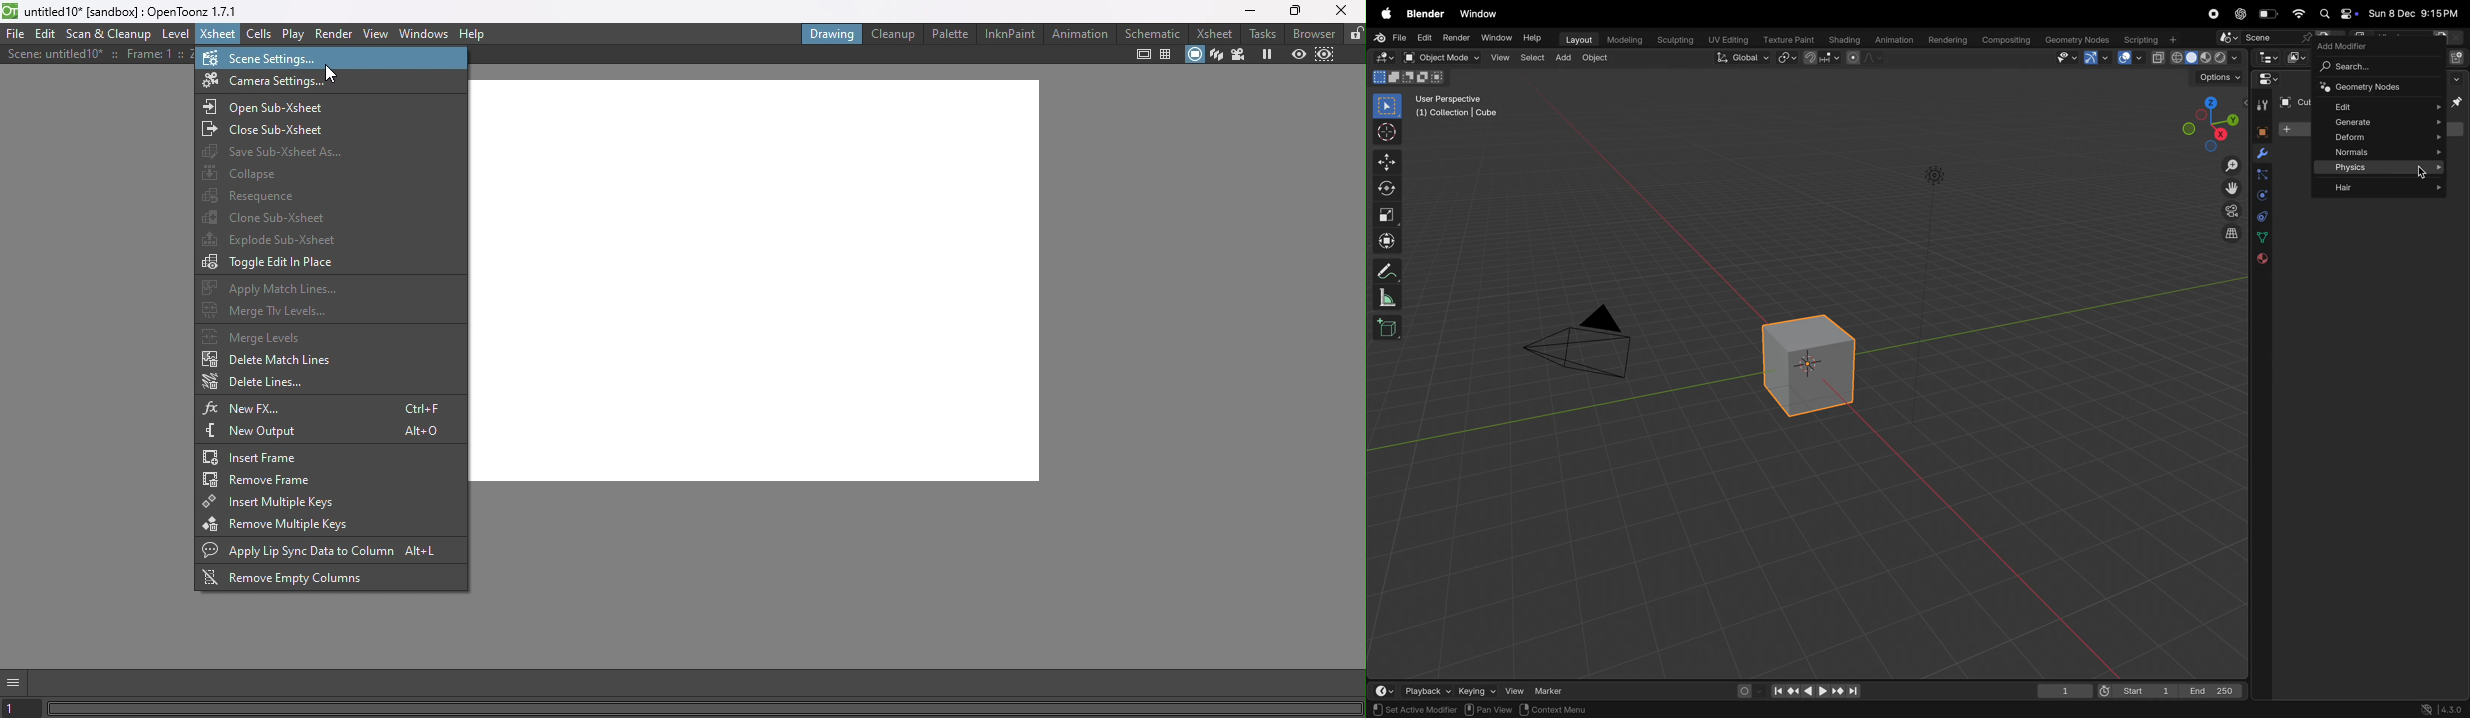  What do you see at coordinates (2443, 708) in the screenshot?
I see `version` at bounding box center [2443, 708].